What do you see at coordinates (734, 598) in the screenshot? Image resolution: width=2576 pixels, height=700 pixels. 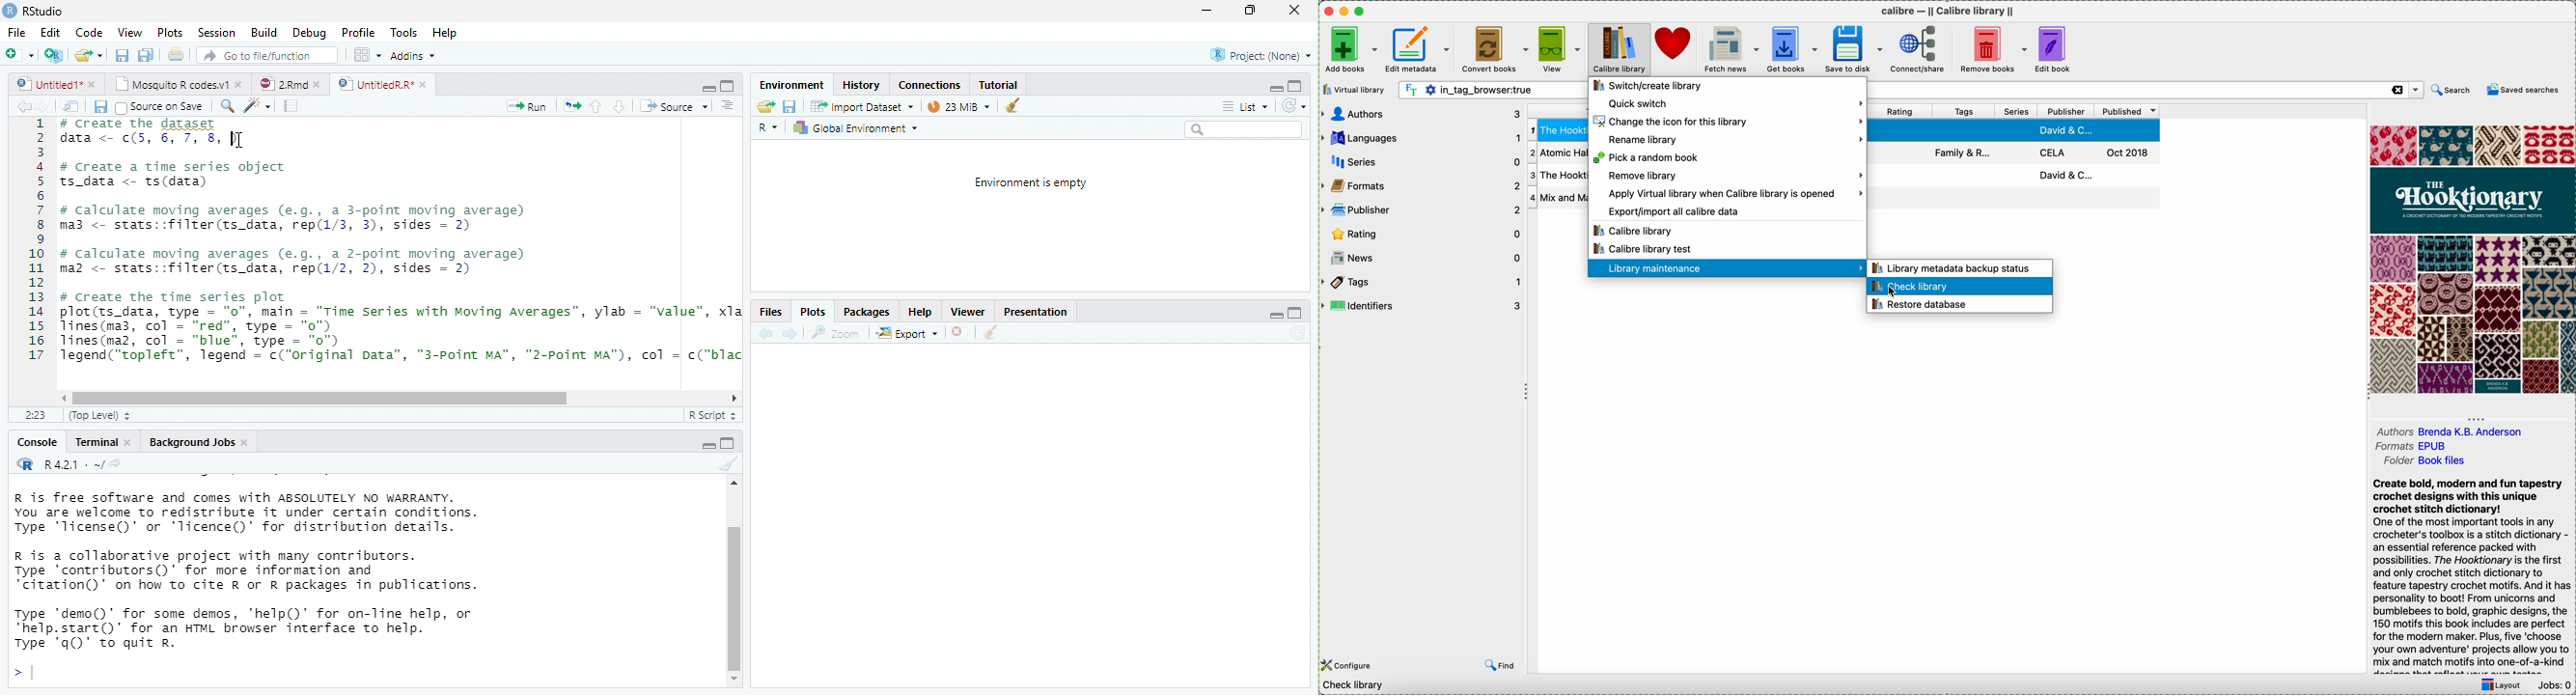 I see `vertical scrollbar` at bounding box center [734, 598].